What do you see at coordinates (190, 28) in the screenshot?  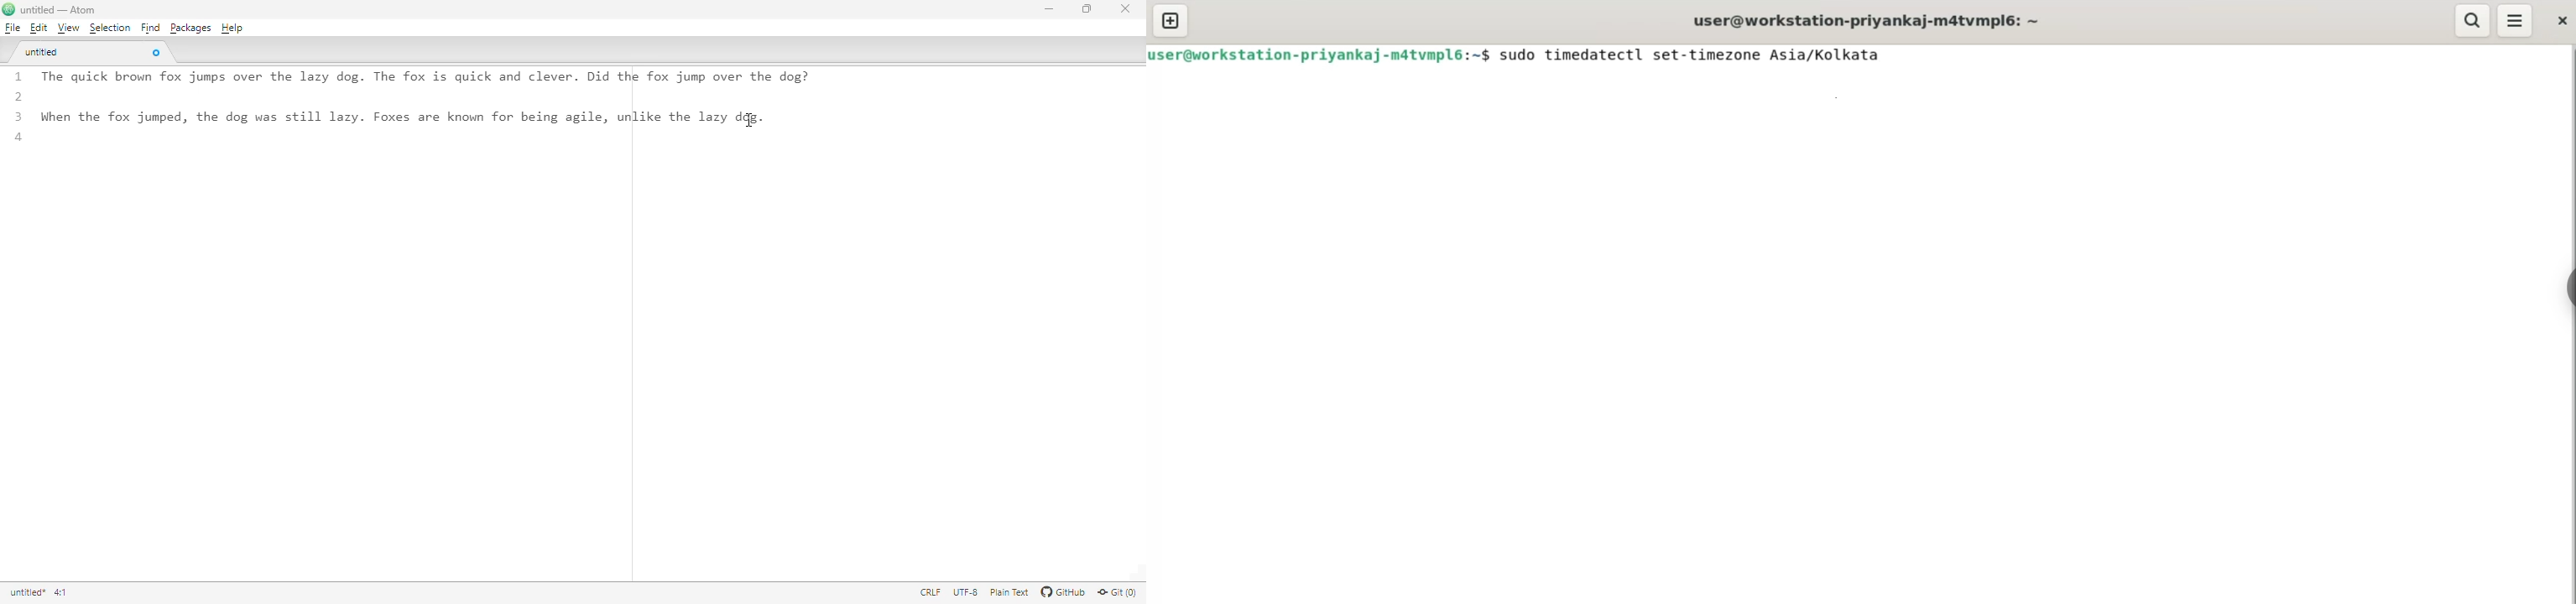 I see `packages` at bounding box center [190, 28].